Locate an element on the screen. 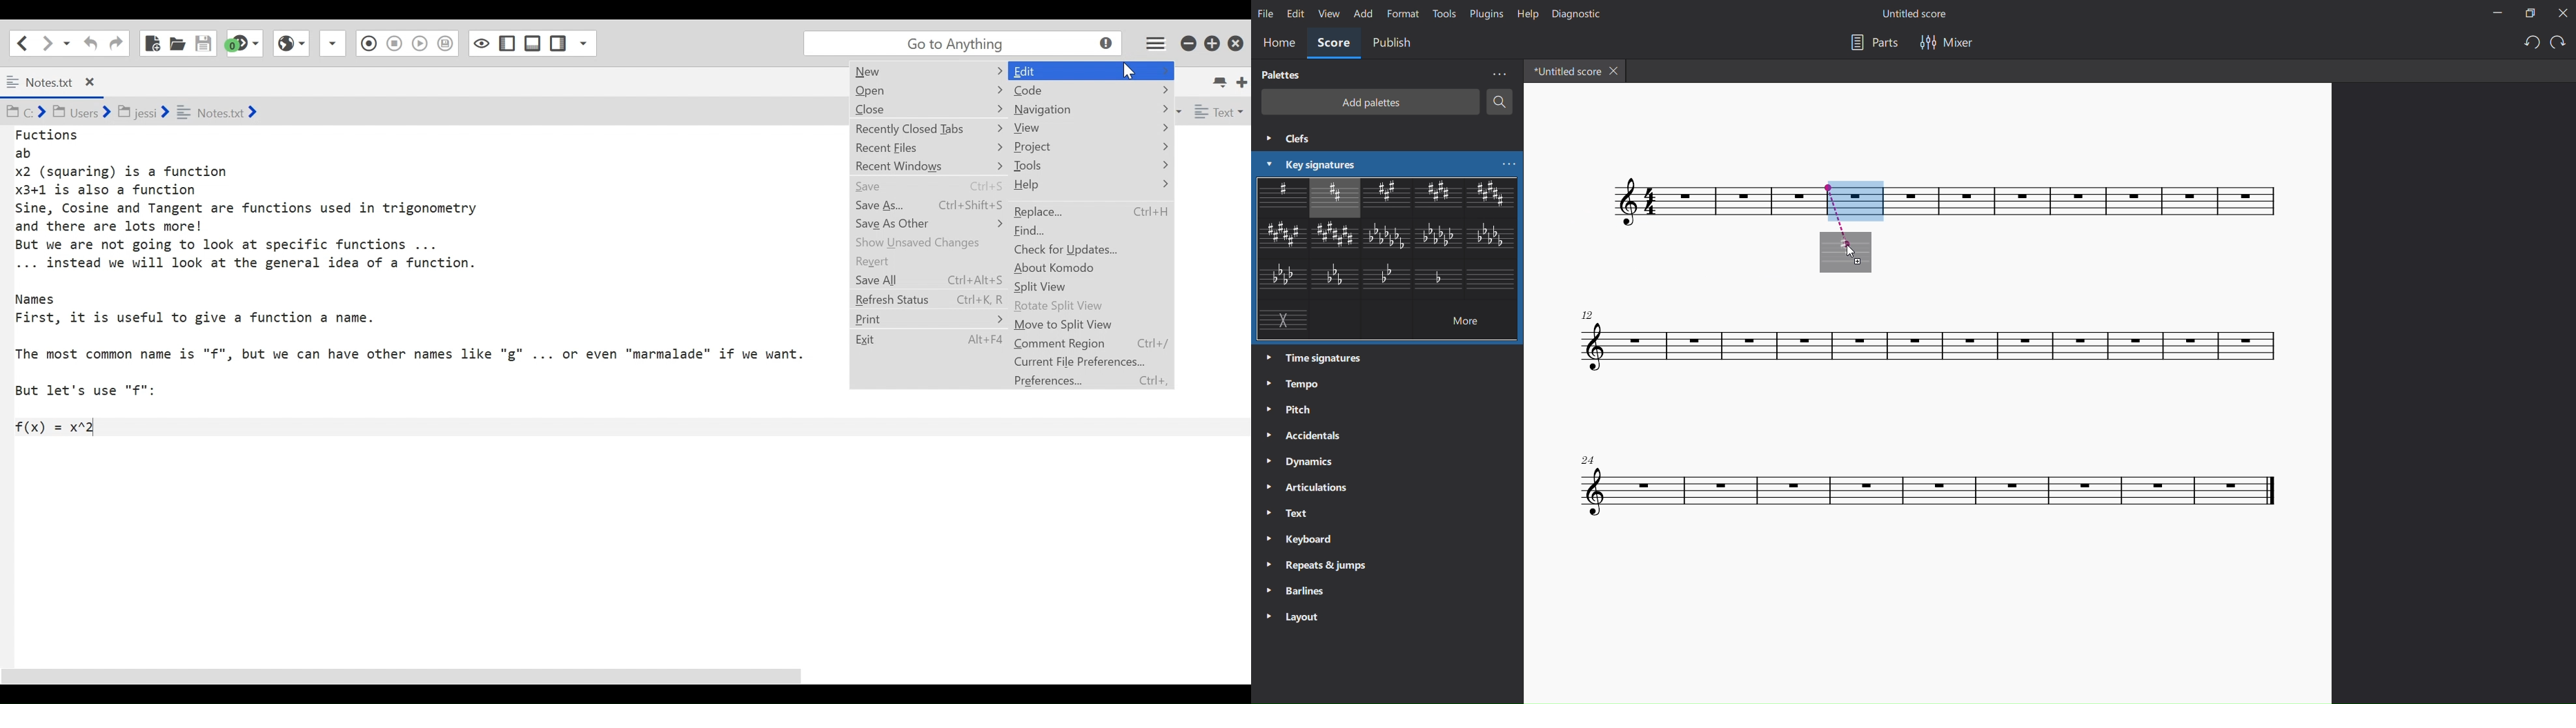 This screenshot has width=2576, height=728. more is located at coordinates (1500, 73).